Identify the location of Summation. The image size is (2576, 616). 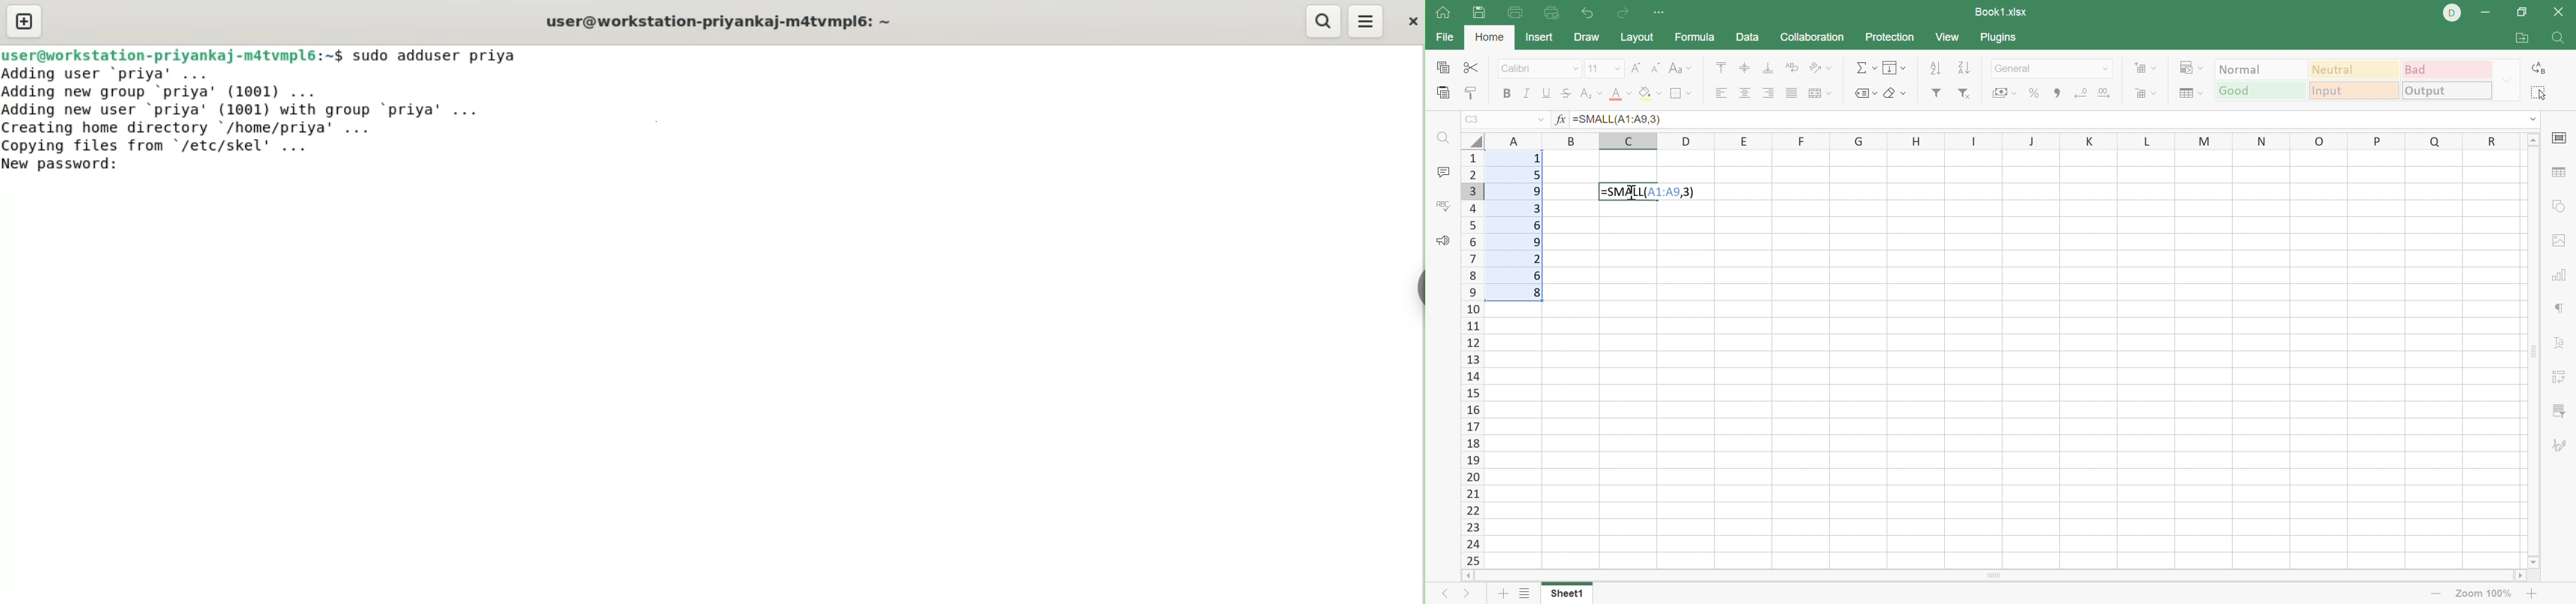
(1866, 69).